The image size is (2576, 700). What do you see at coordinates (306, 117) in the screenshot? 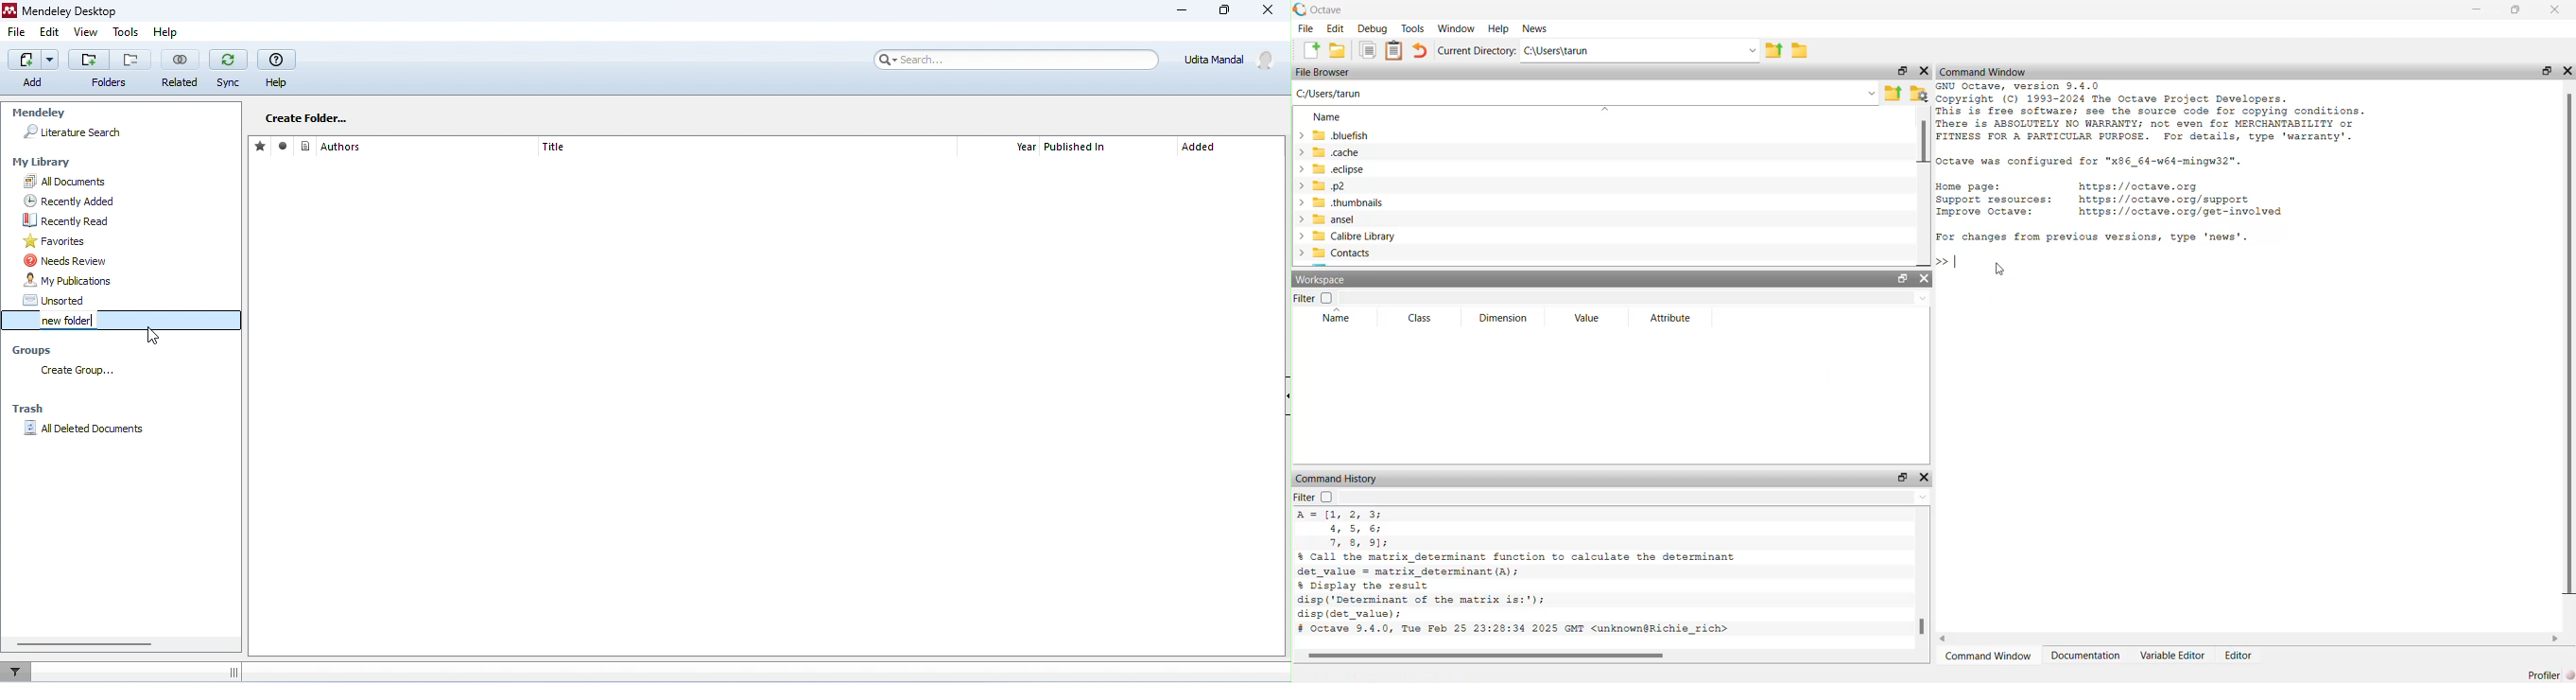
I see `create folder` at bounding box center [306, 117].